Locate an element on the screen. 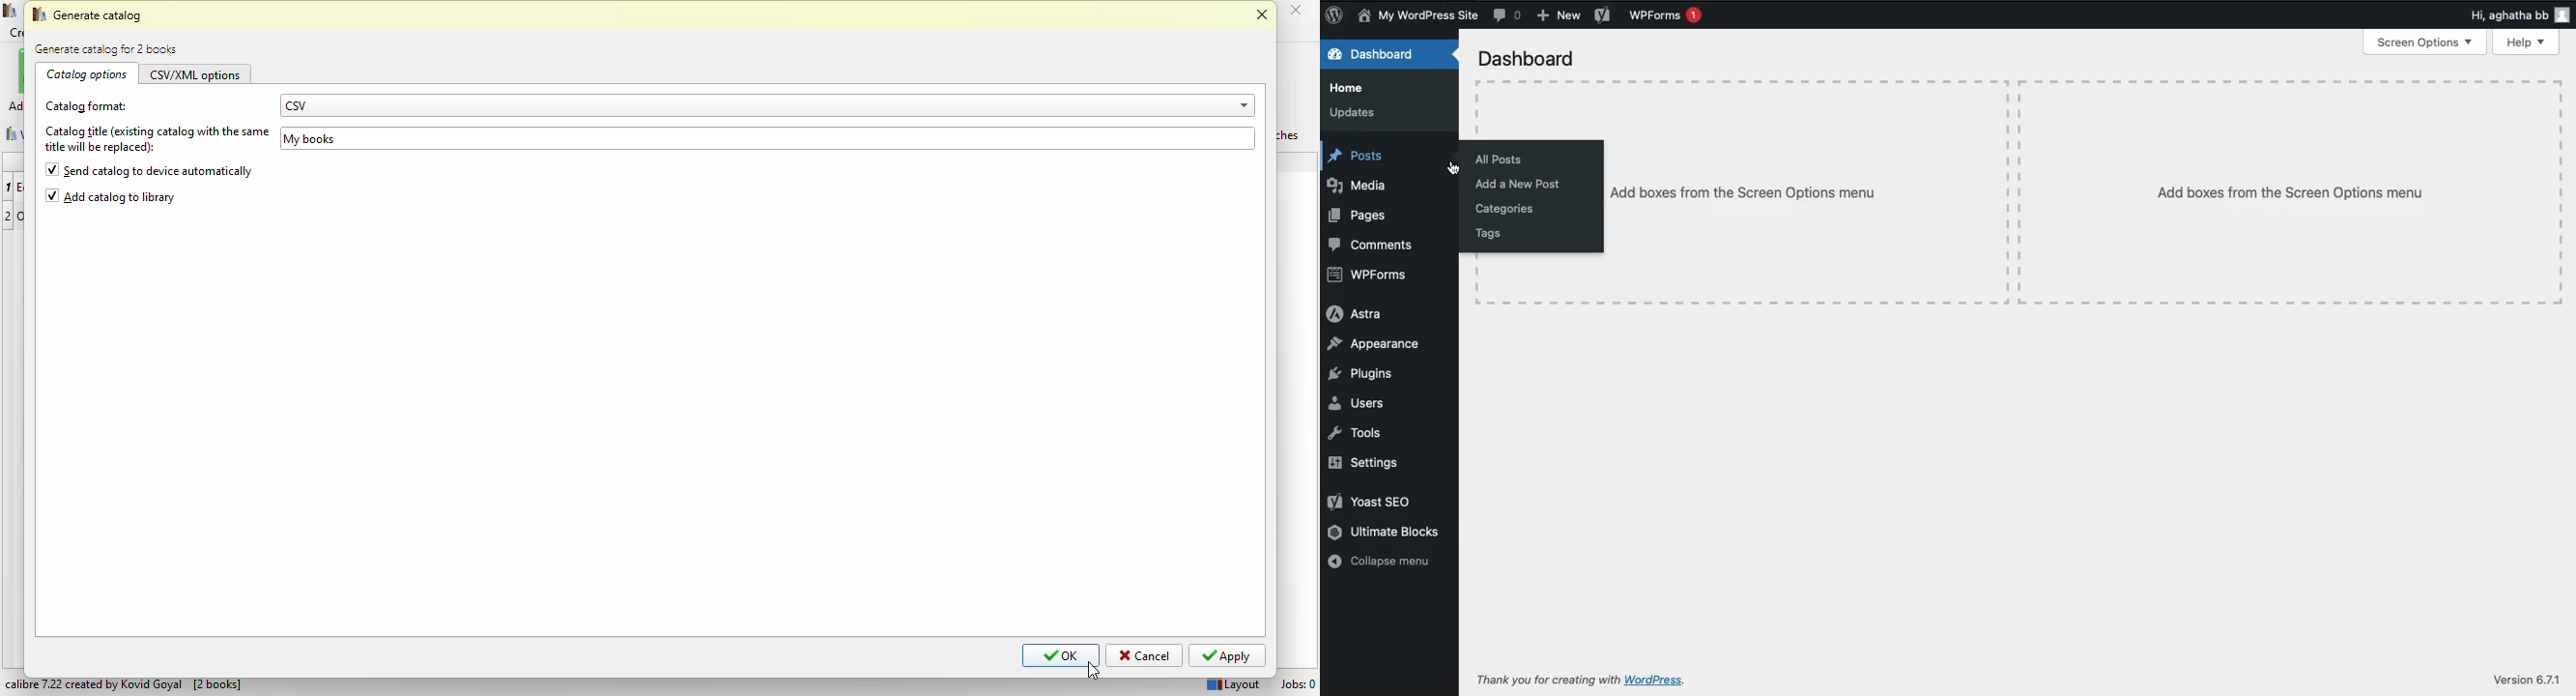 This screenshot has height=700, width=2576. Categories is located at coordinates (1513, 210).